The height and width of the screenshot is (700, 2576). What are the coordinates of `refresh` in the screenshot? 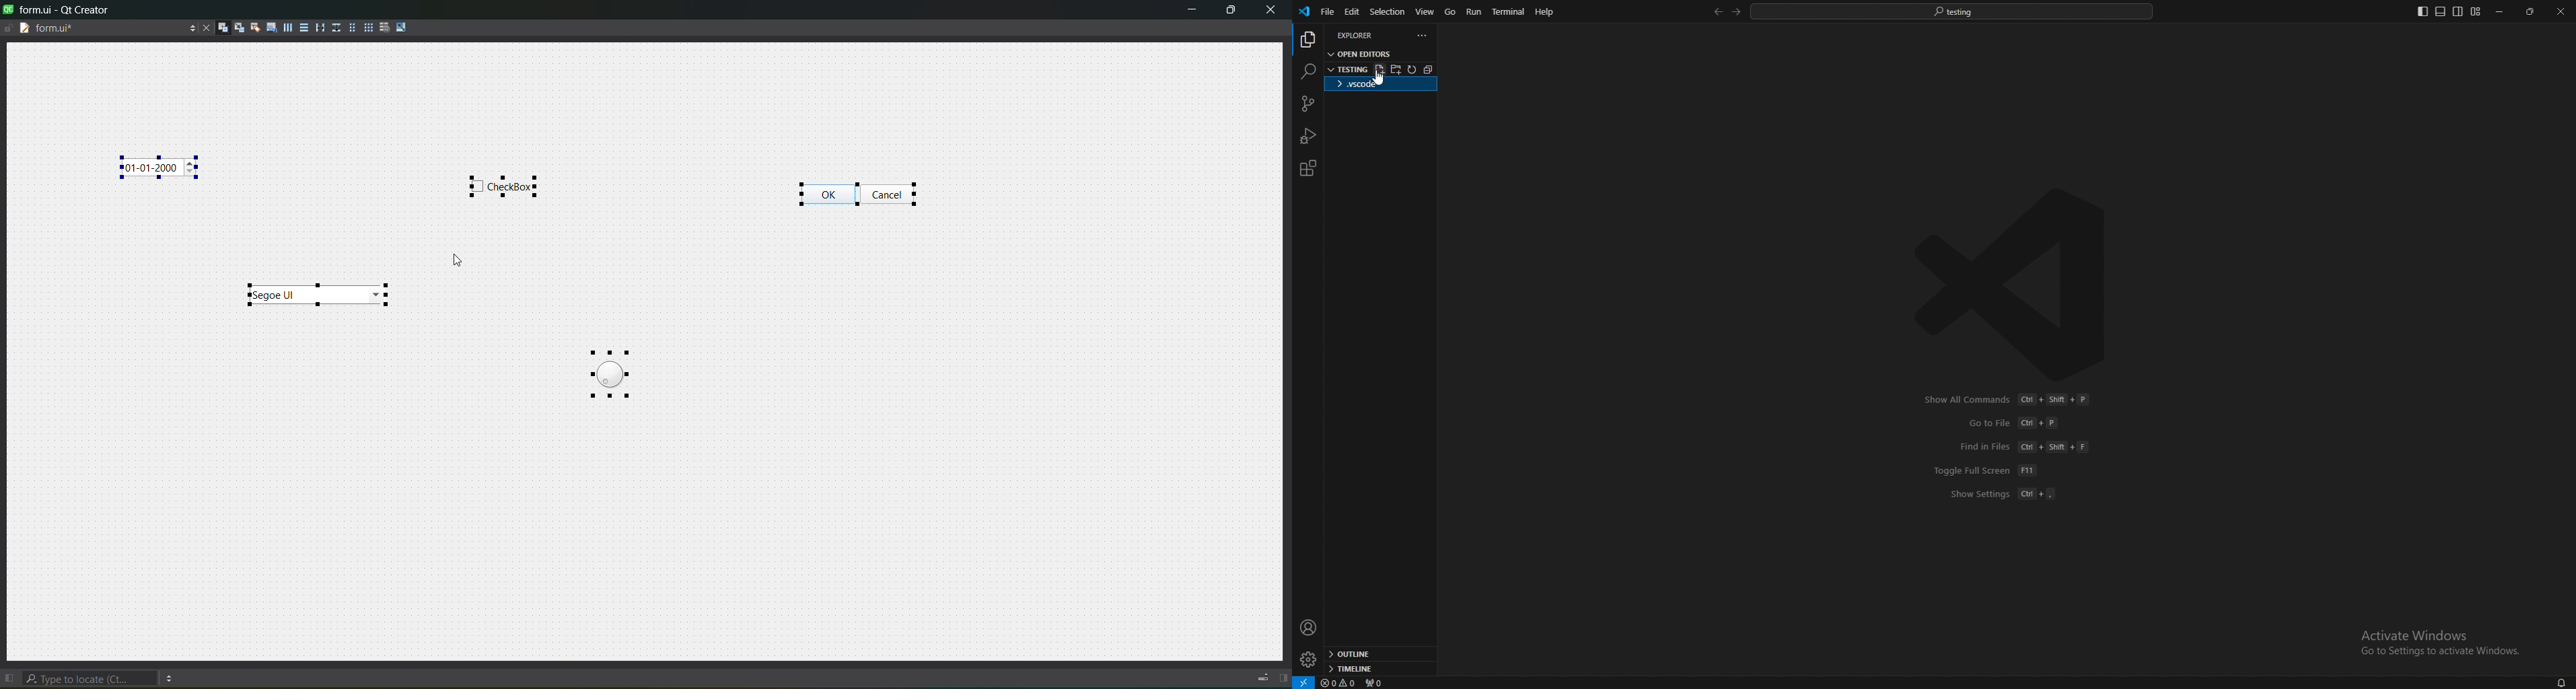 It's located at (1414, 70).